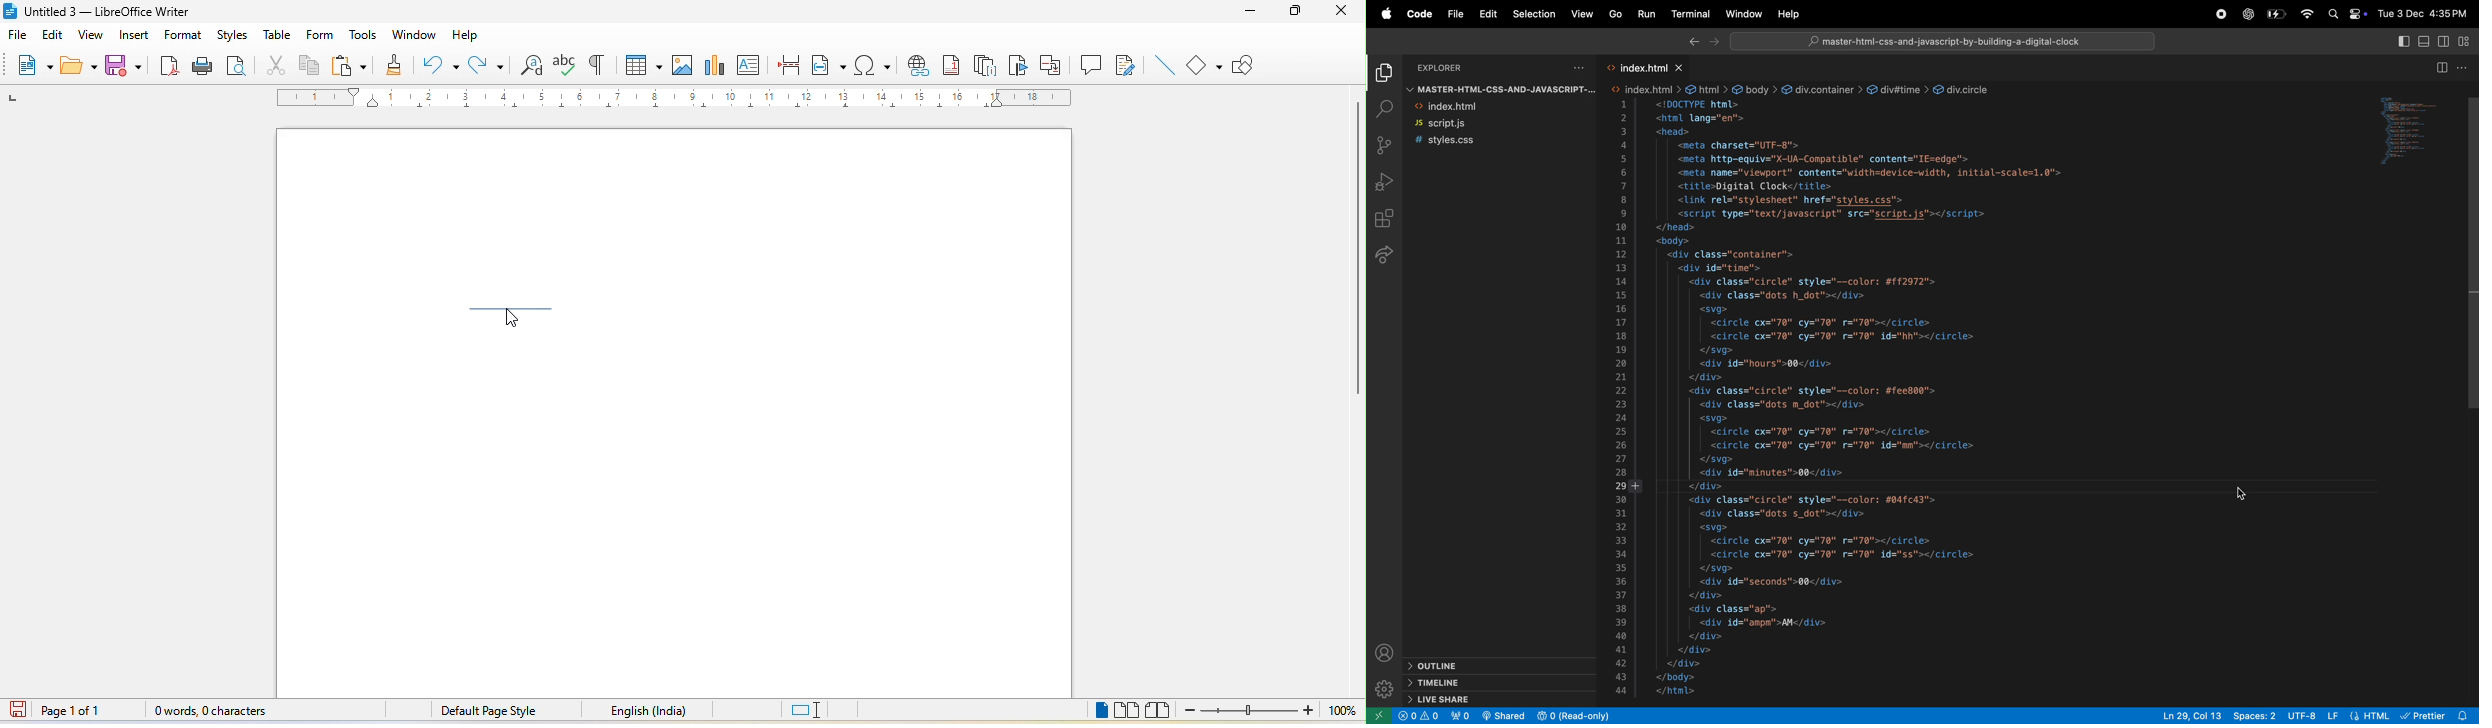 This screenshot has width=2492, height=728. What do you see at coordinates (135, 38) in the screenshot?
I see `insert` at bounding box center [135, 38].